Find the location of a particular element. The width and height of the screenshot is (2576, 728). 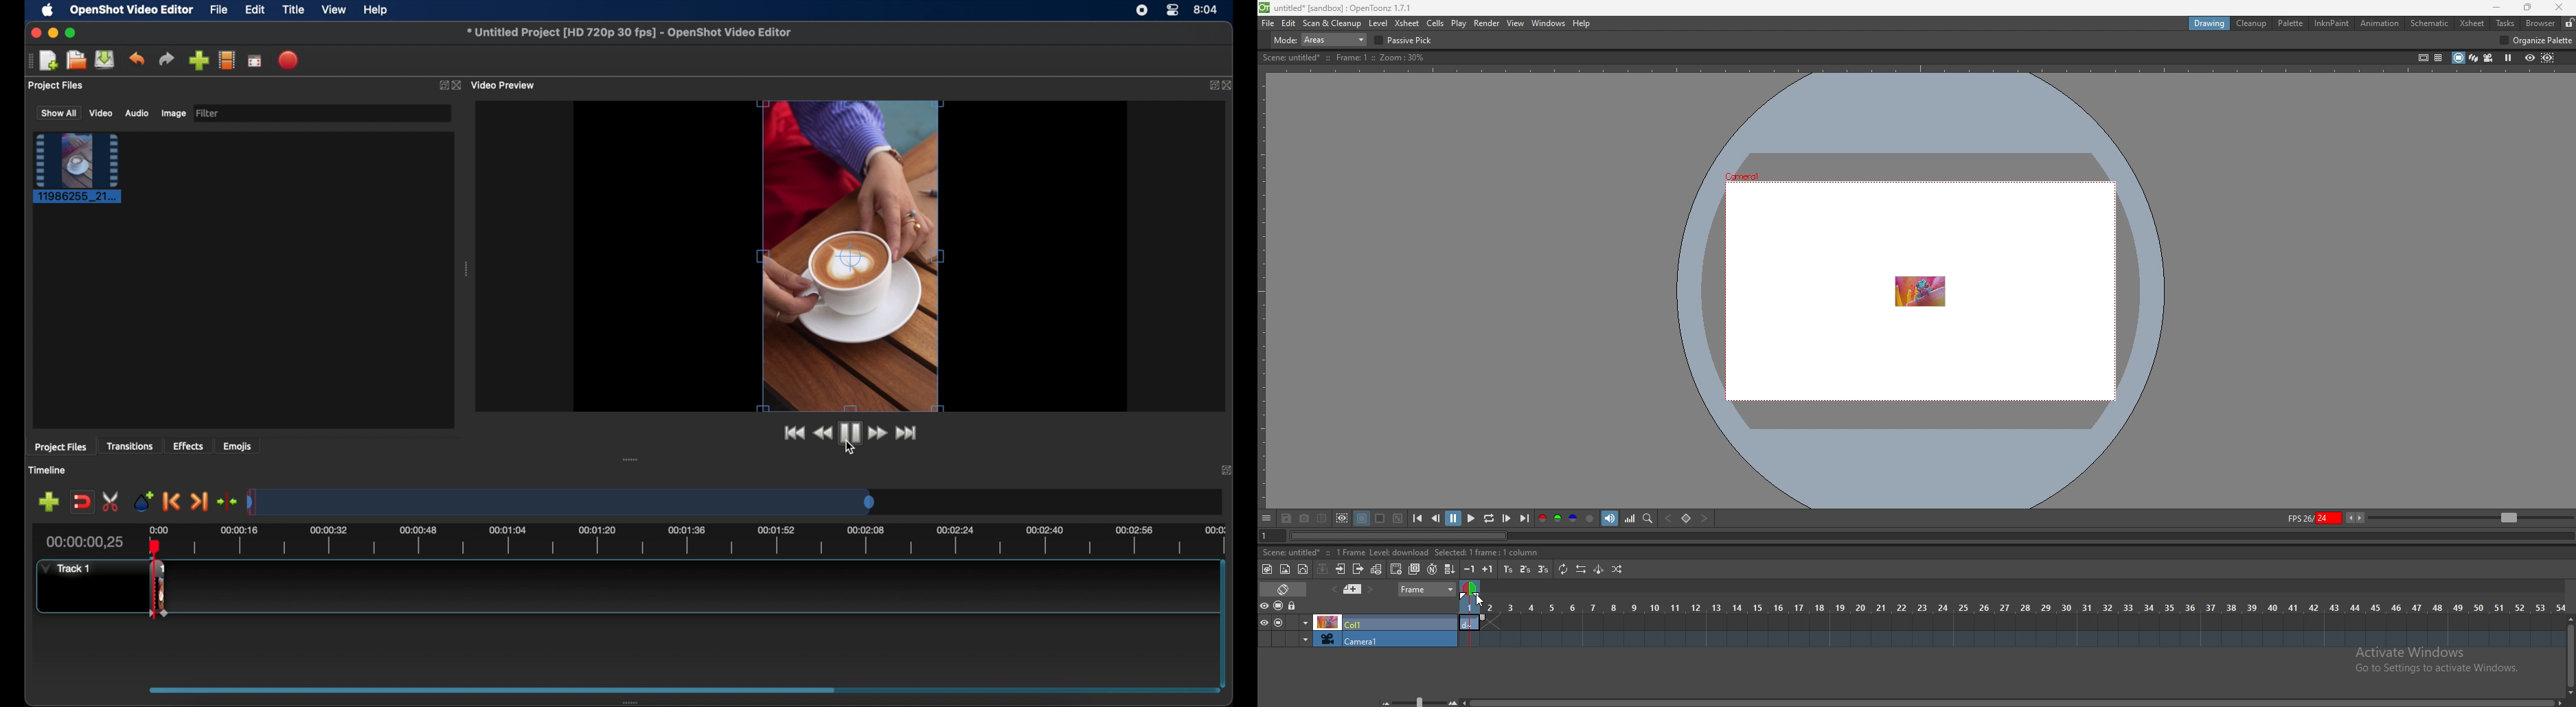

export video is located at coordinates (289, 60).